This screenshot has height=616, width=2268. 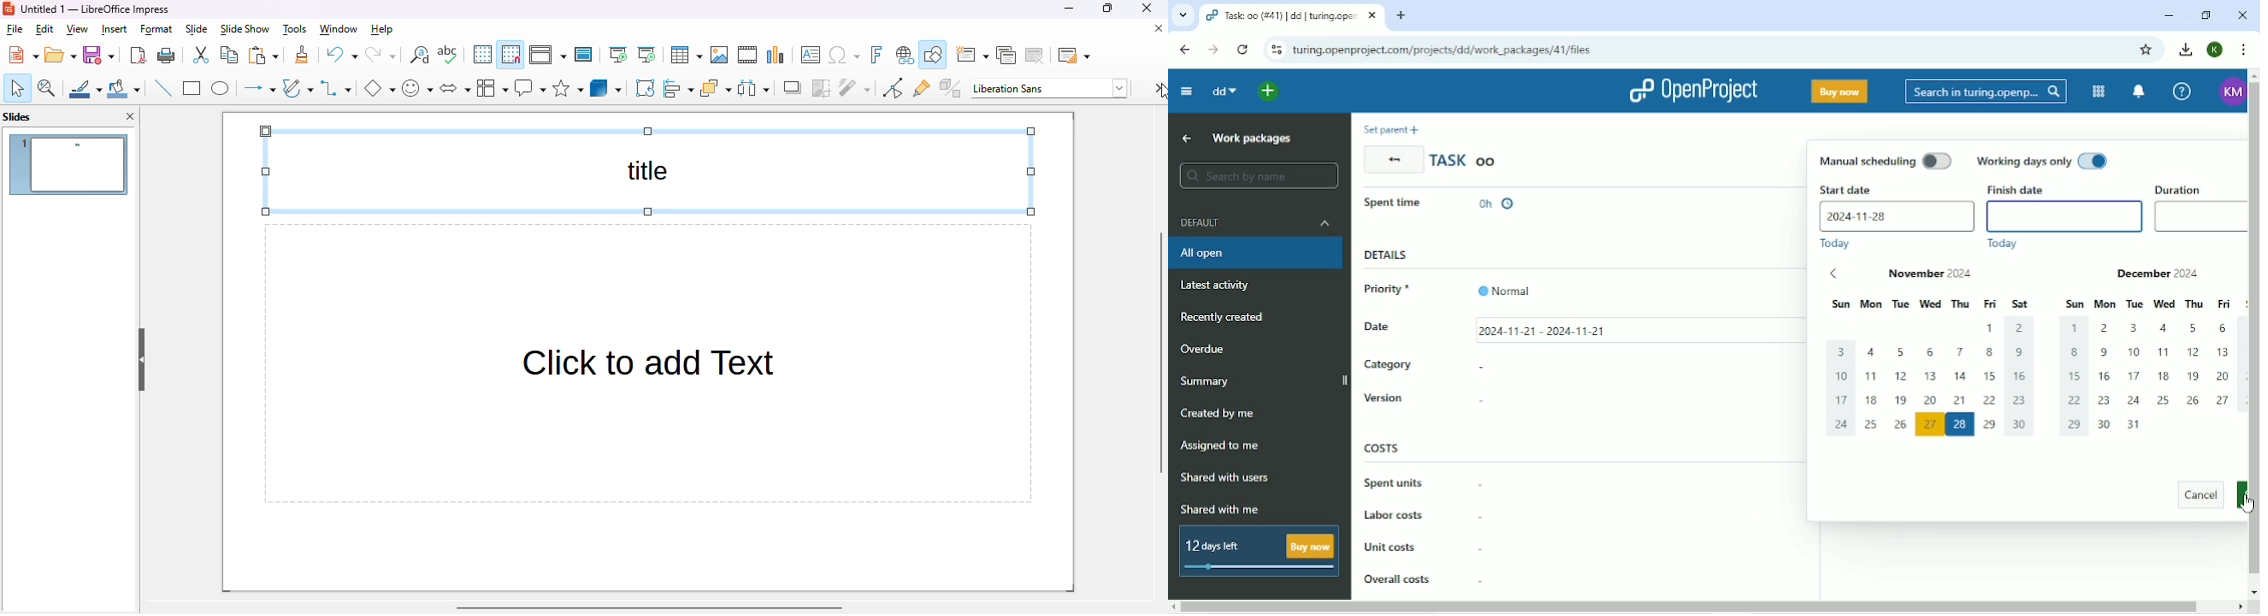 What do you see at coordinates (1485, 487) in the screenshot?
I see `-` at bounding box center [1485, 487].